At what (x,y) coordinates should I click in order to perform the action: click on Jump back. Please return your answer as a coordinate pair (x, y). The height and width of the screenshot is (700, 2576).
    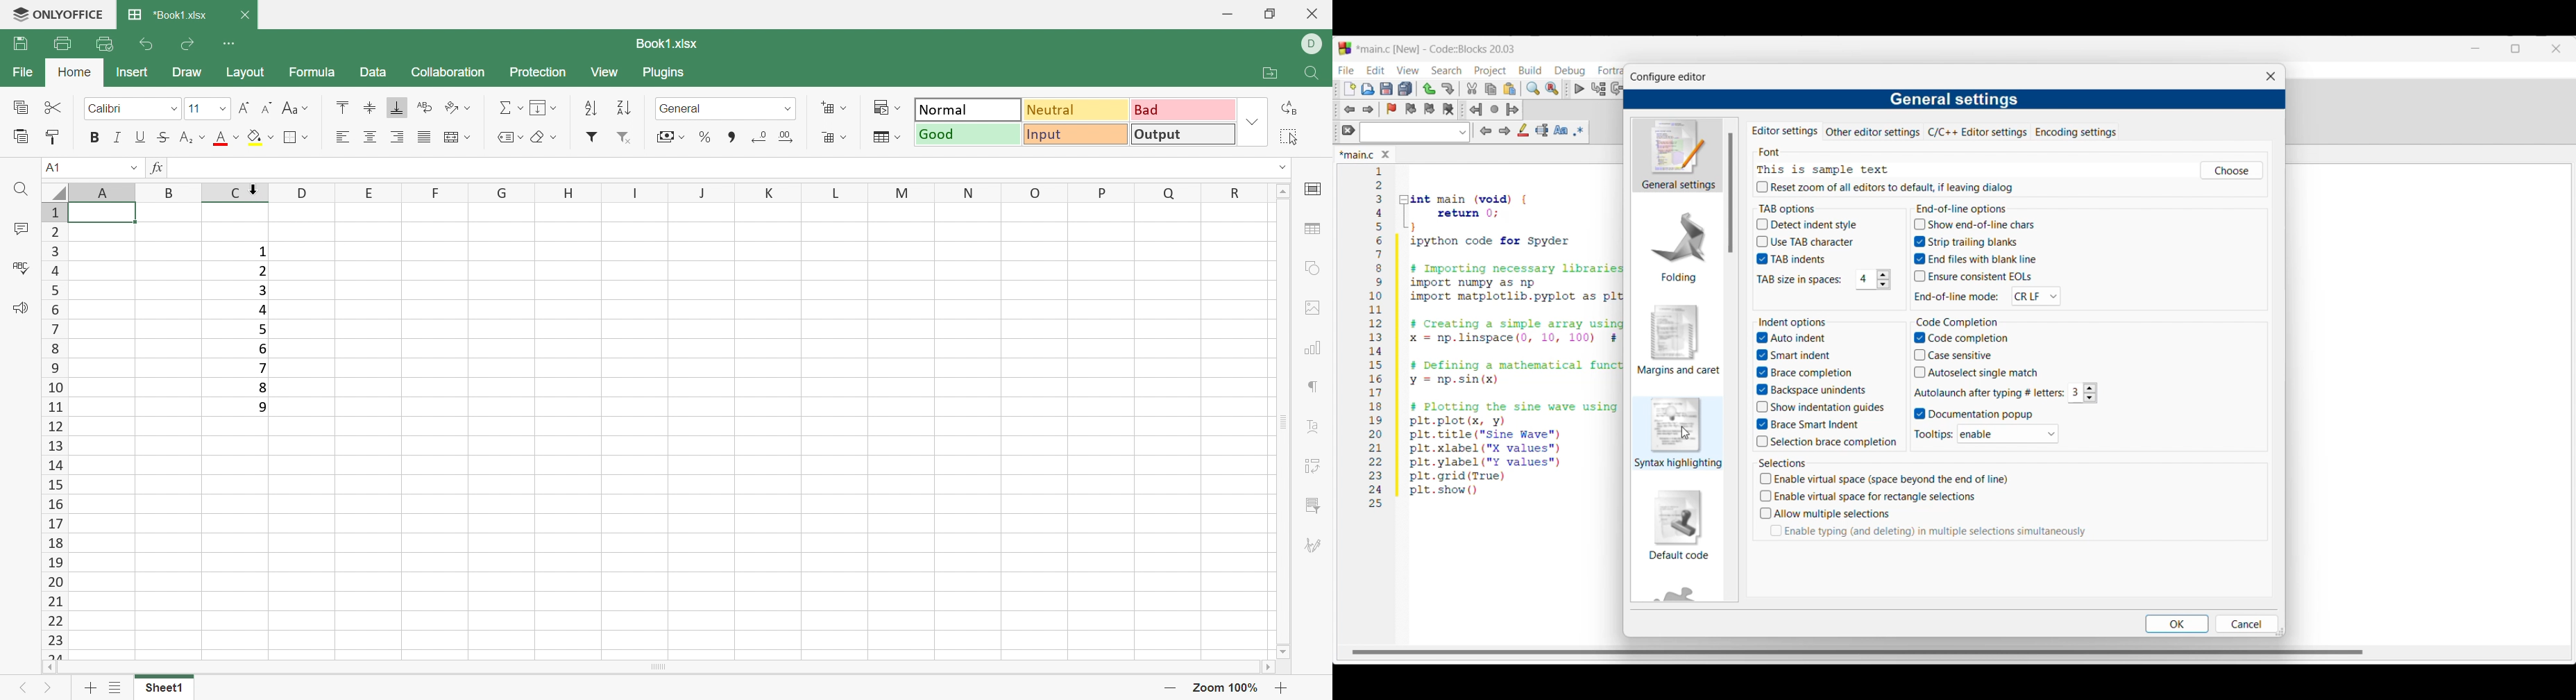
    Looking at the image, I should click on (1476, 110).